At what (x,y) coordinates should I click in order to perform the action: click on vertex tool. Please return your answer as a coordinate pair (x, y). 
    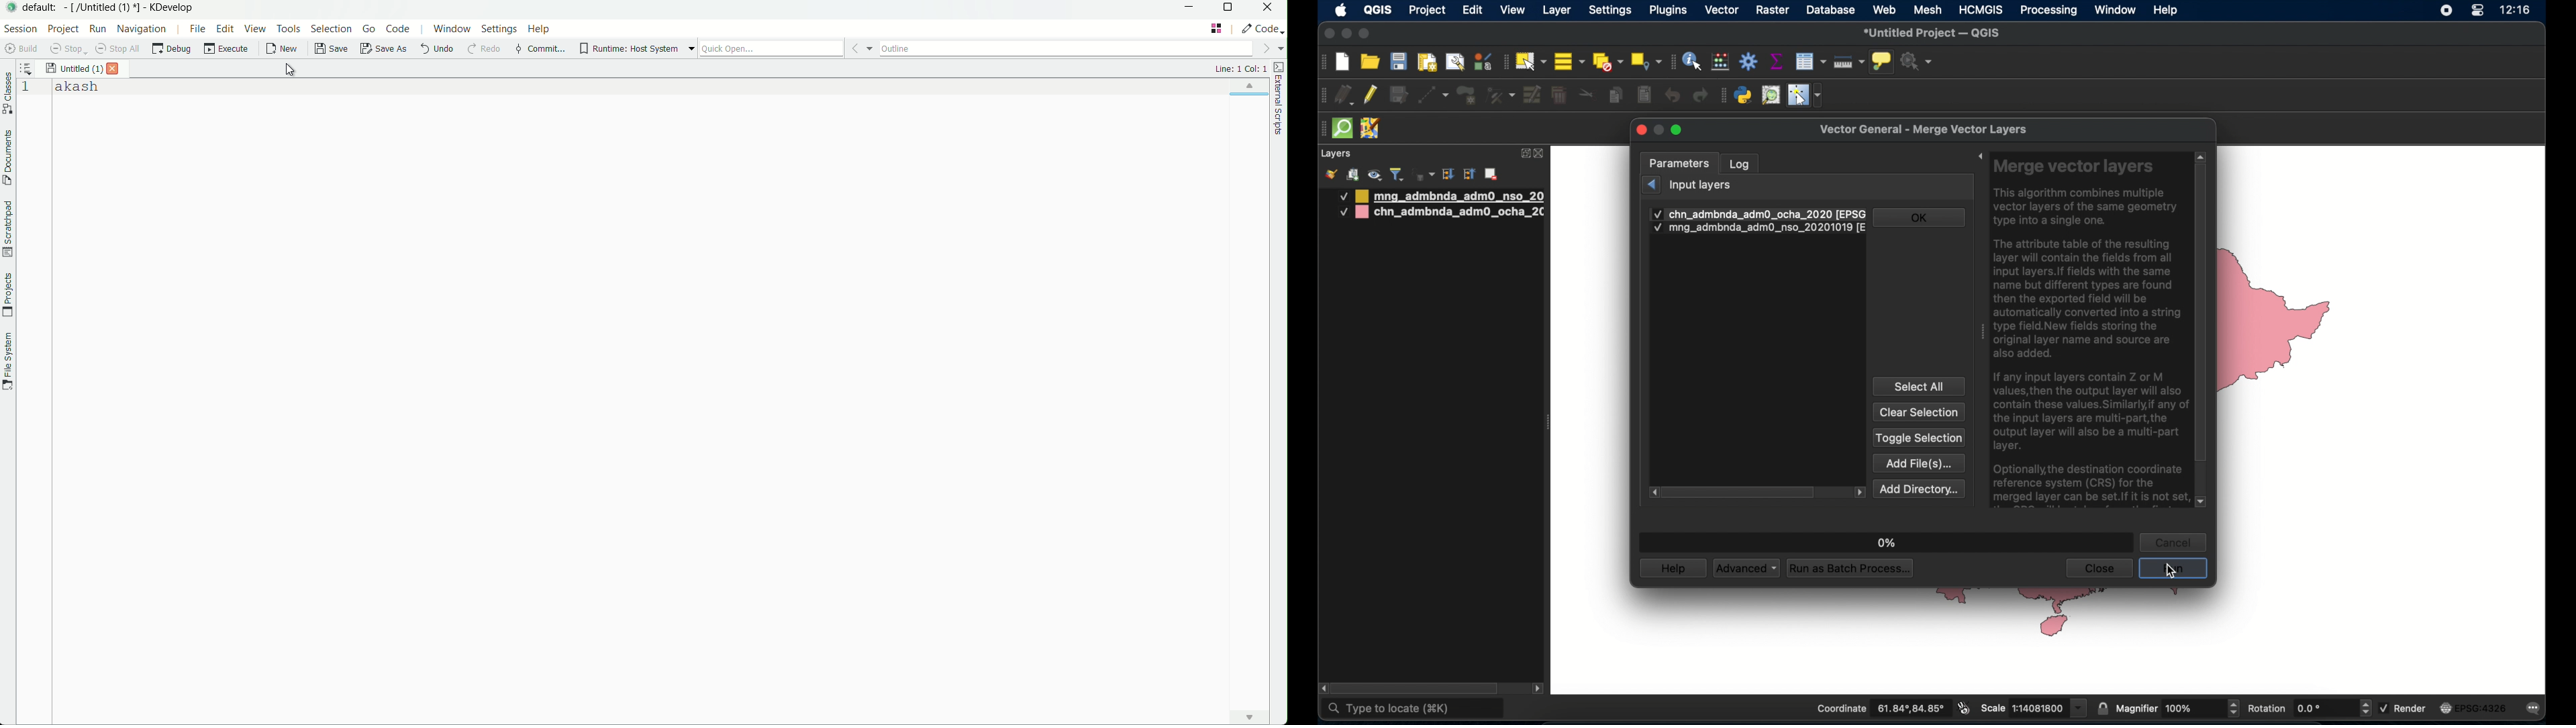
    Looking at the image, I should click on (1500, 94).